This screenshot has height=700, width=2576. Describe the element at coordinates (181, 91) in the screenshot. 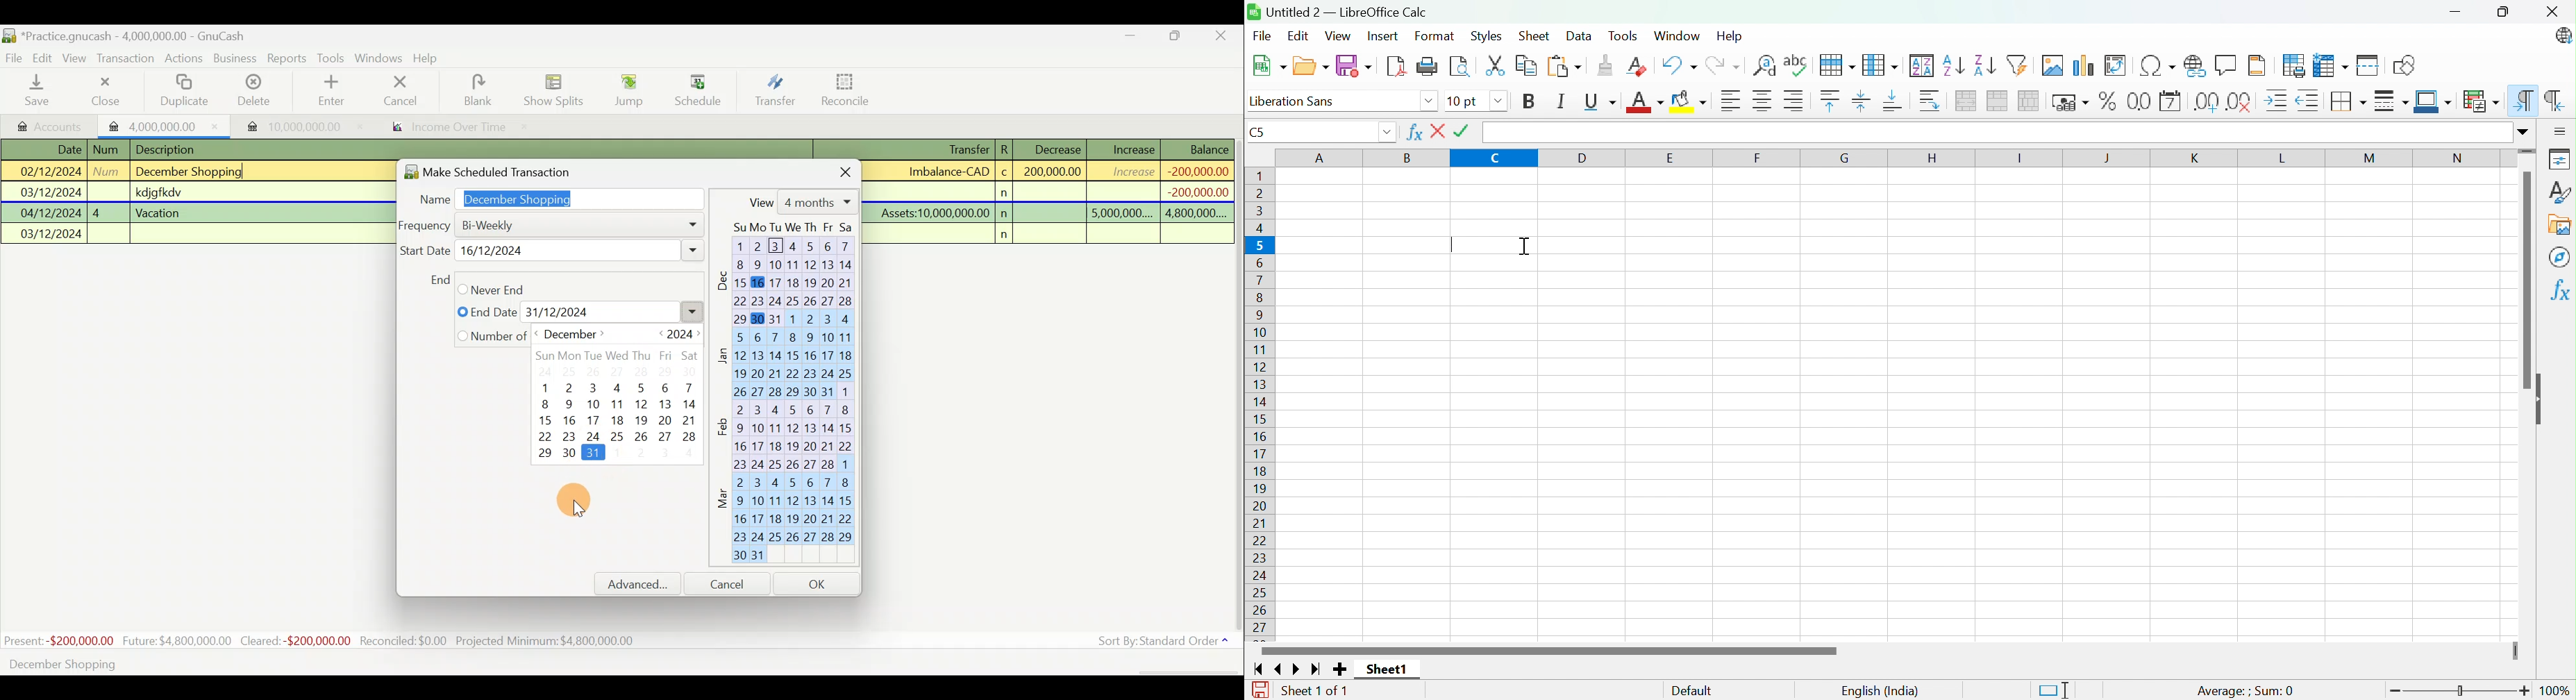

I see `Duplicate` at that location.